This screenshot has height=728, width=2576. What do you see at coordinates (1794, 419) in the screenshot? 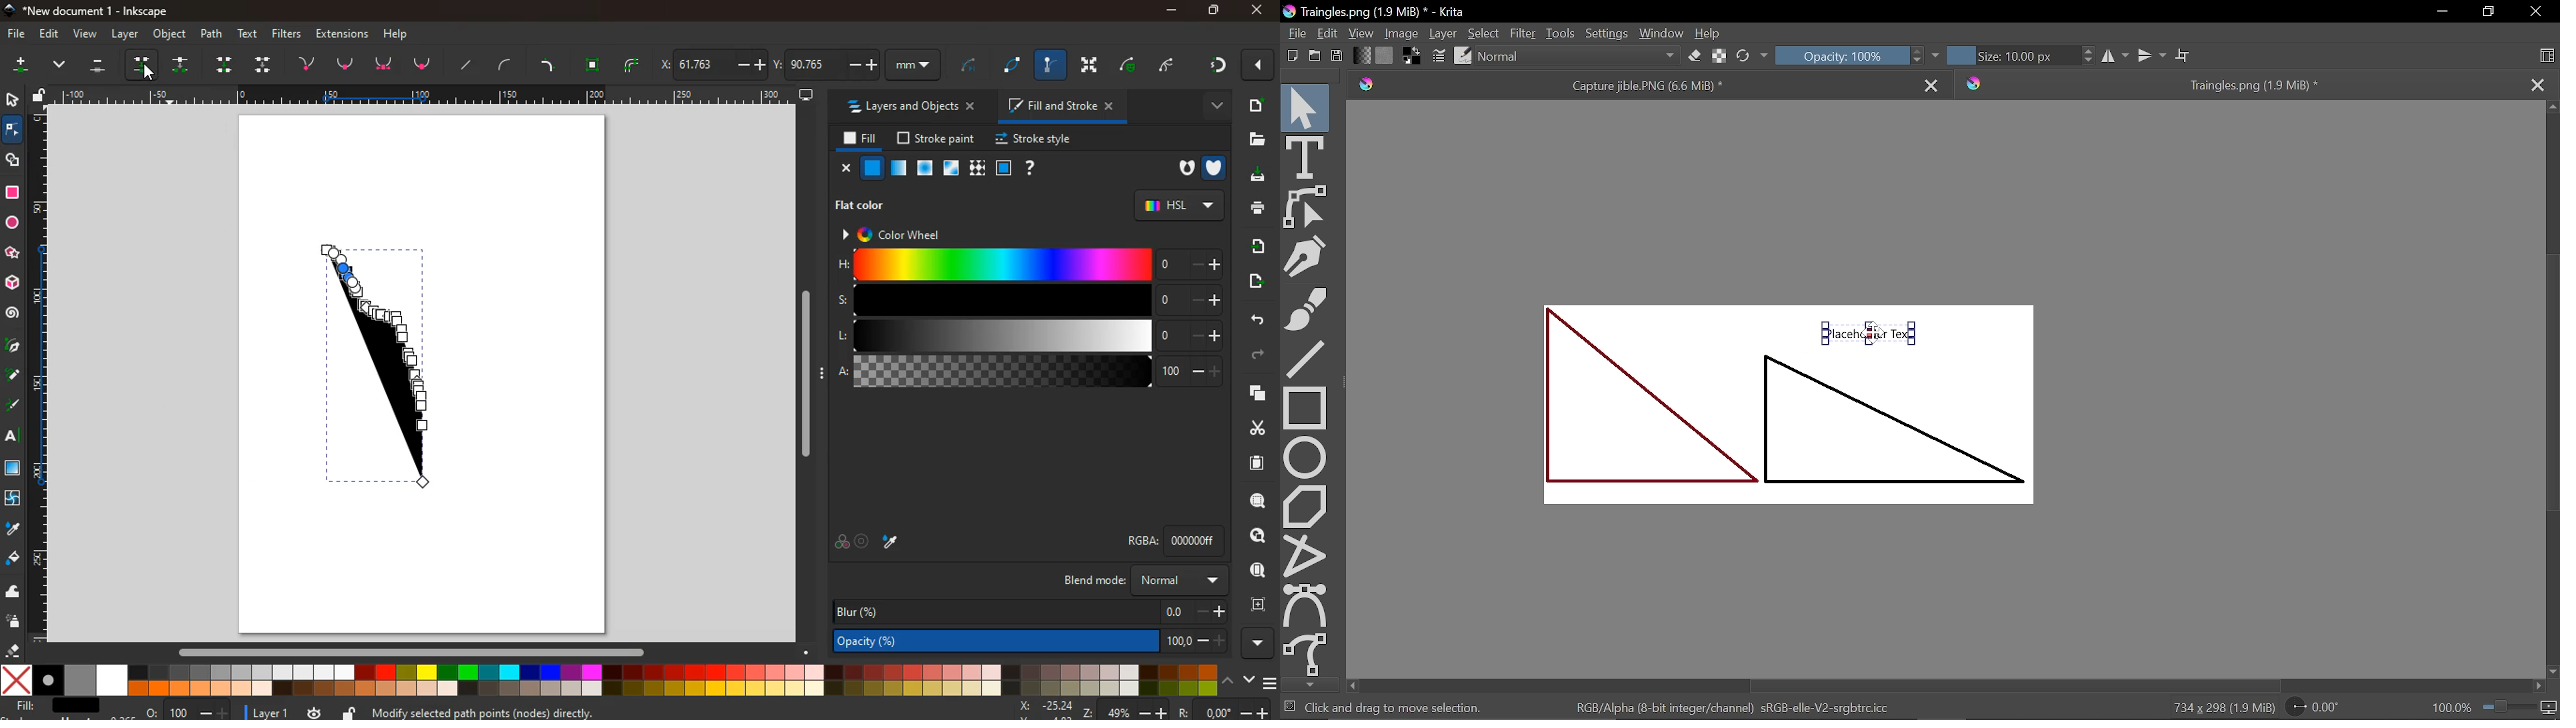
I see `Placeholder Text` at bounding box center [1794, 419].